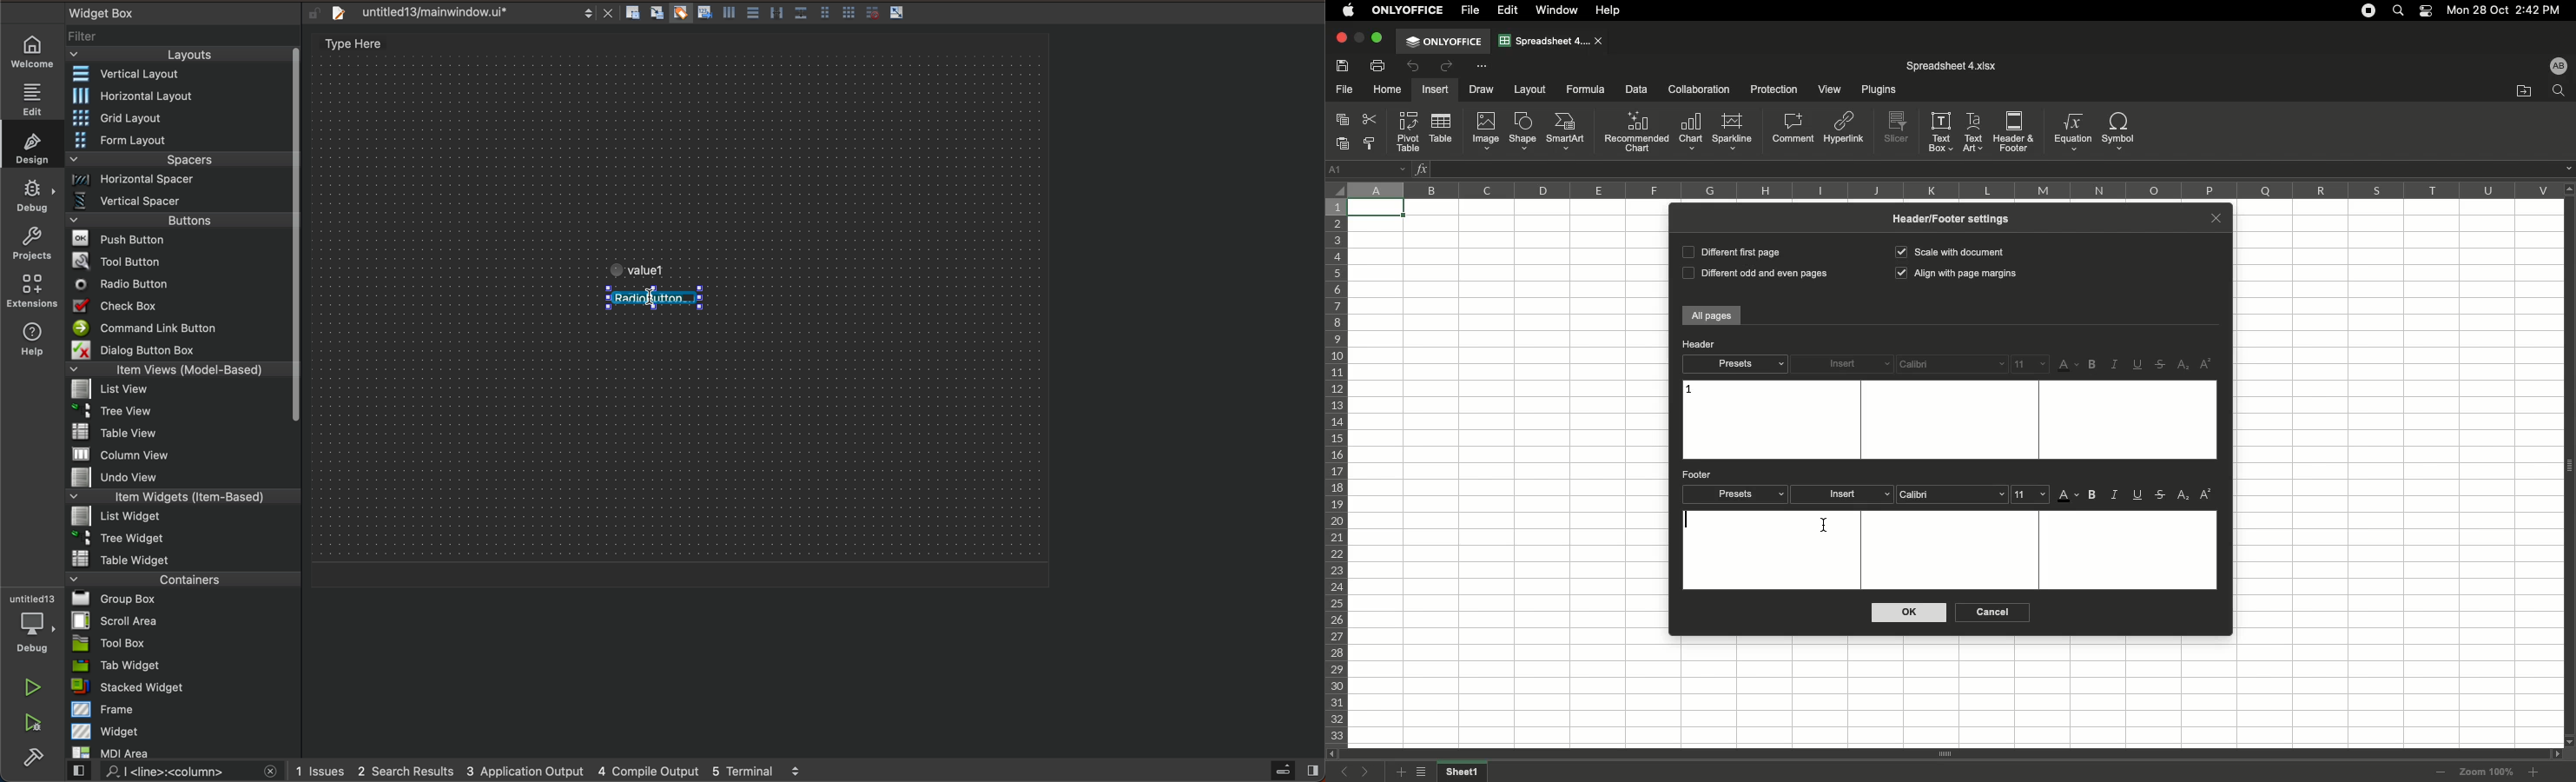 This screenshot has height=784, width=2576. What do you see at coordinates (1957, 218) in the screenshot?
I see `Header/Footer settings` at bounding box center [1957, 218].